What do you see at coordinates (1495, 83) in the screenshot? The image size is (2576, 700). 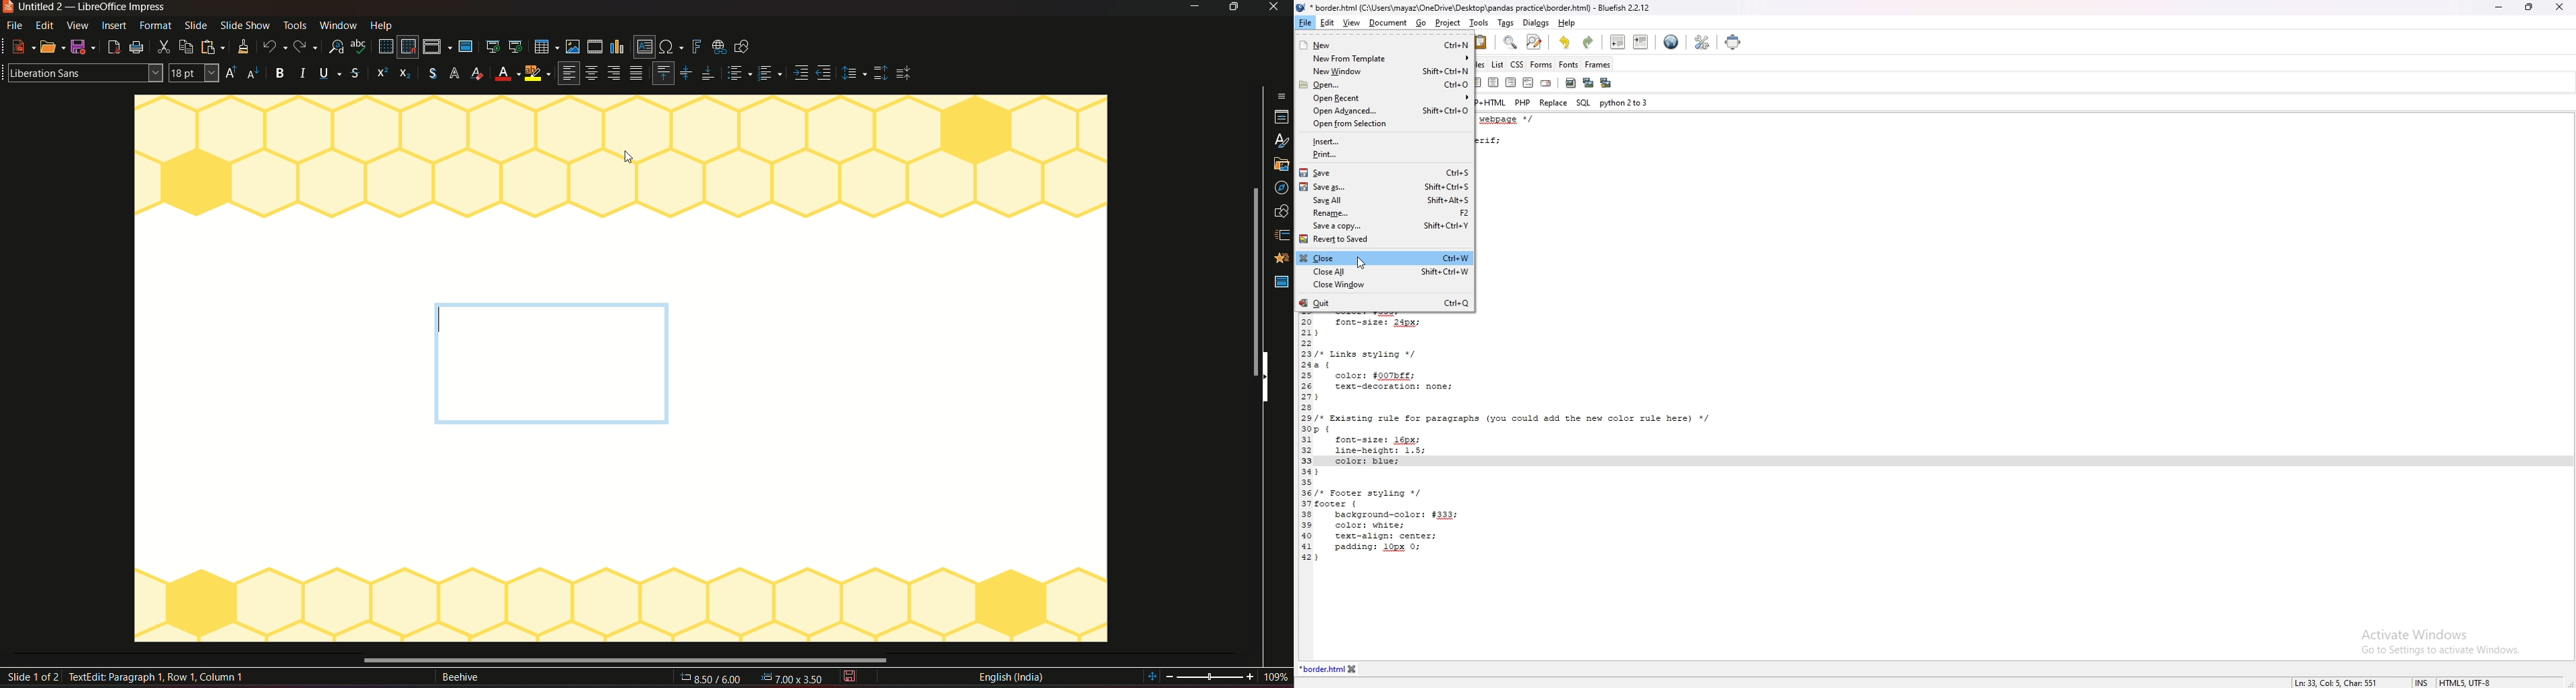 I see `center` at bounding box center [1495, 83].